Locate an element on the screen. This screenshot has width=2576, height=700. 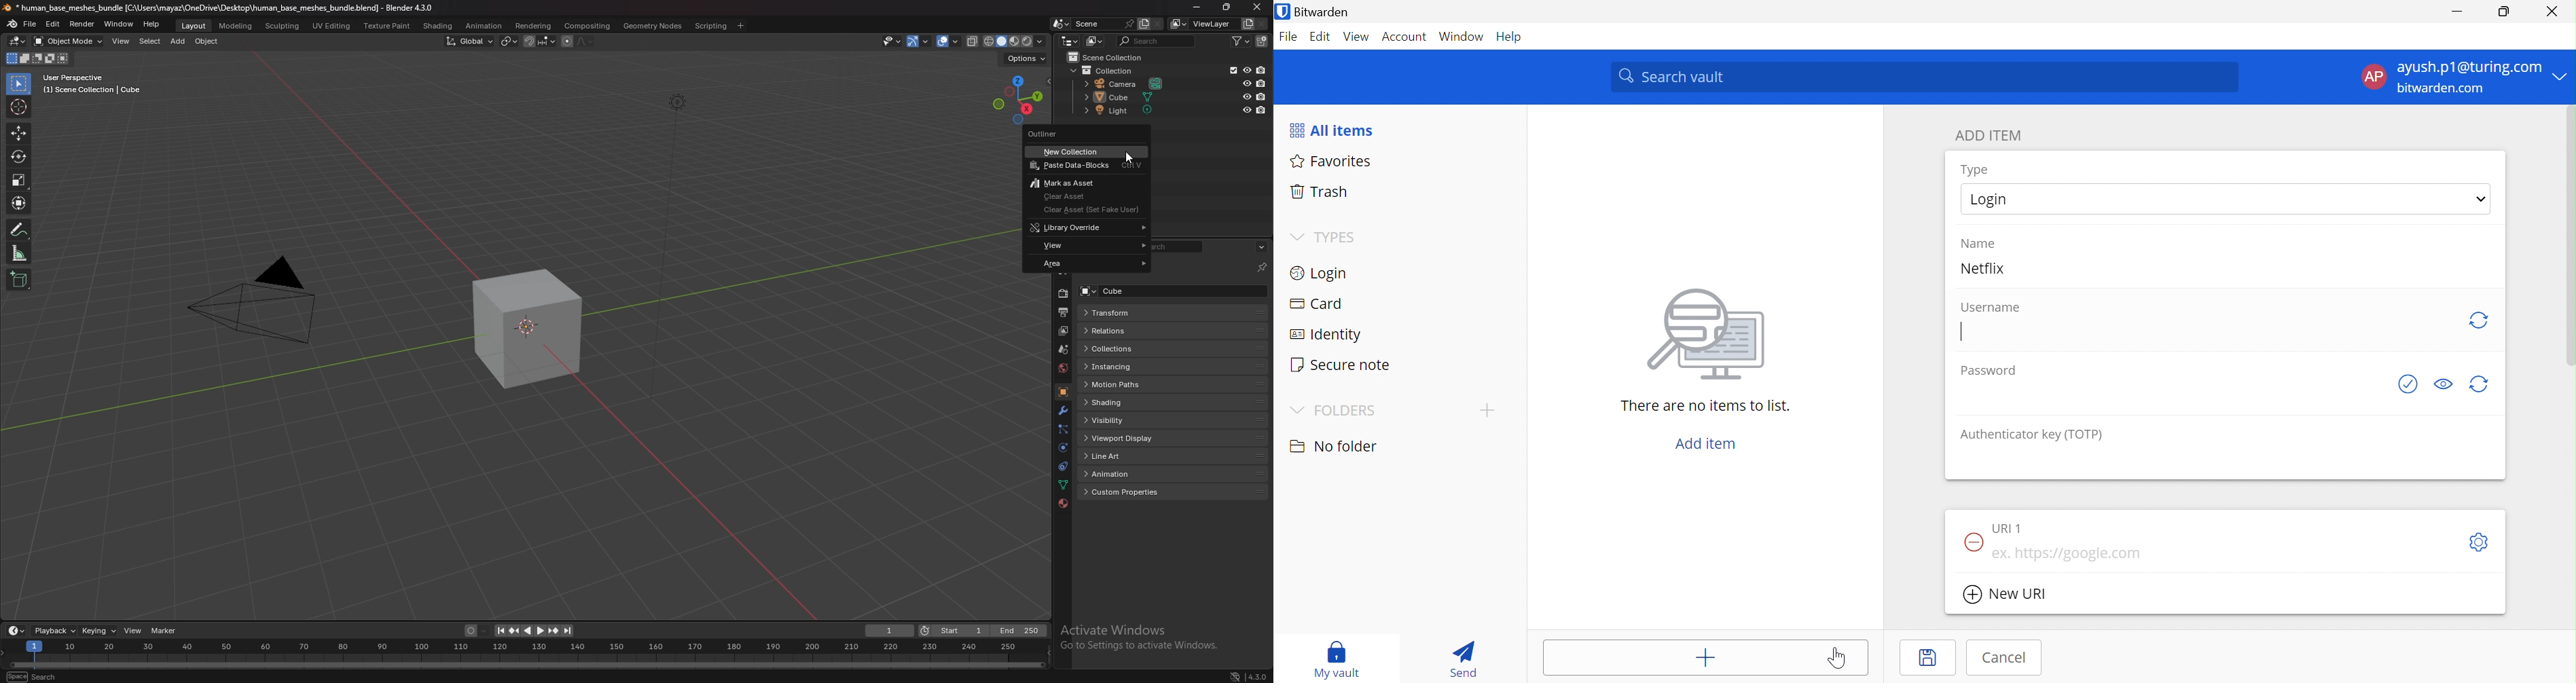
shading is located at coordinates (1132, 402).